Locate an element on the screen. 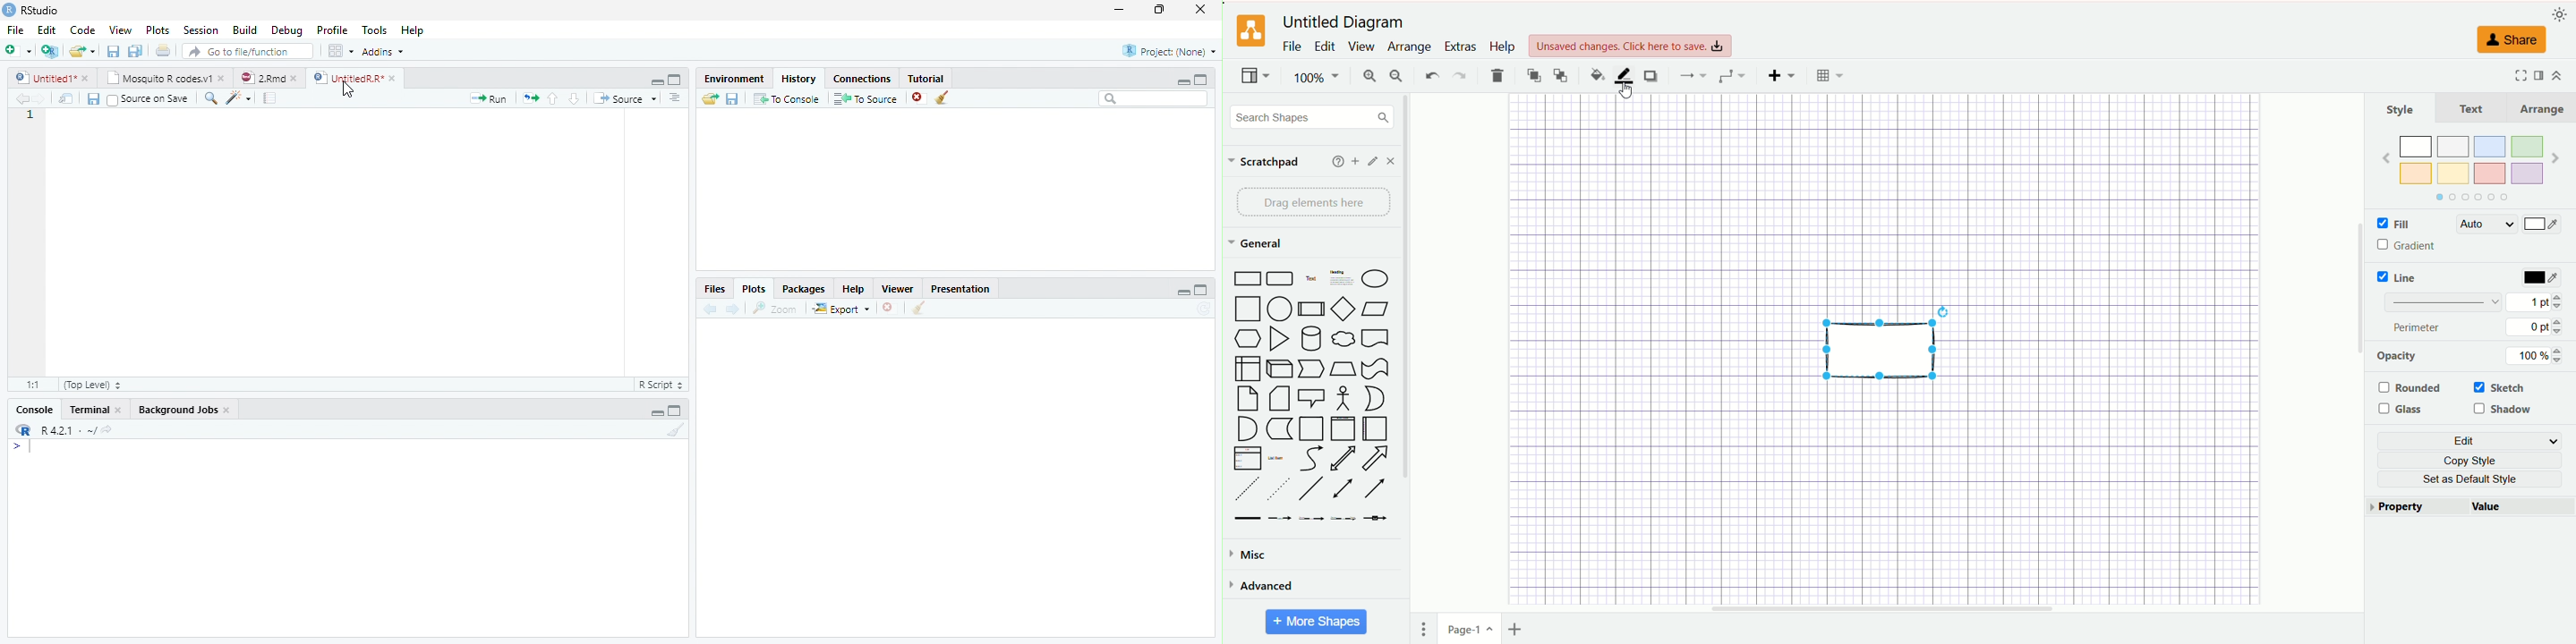 This screenshot has width=2576, height=644. zoom out is located at coordinates (1398, 76).